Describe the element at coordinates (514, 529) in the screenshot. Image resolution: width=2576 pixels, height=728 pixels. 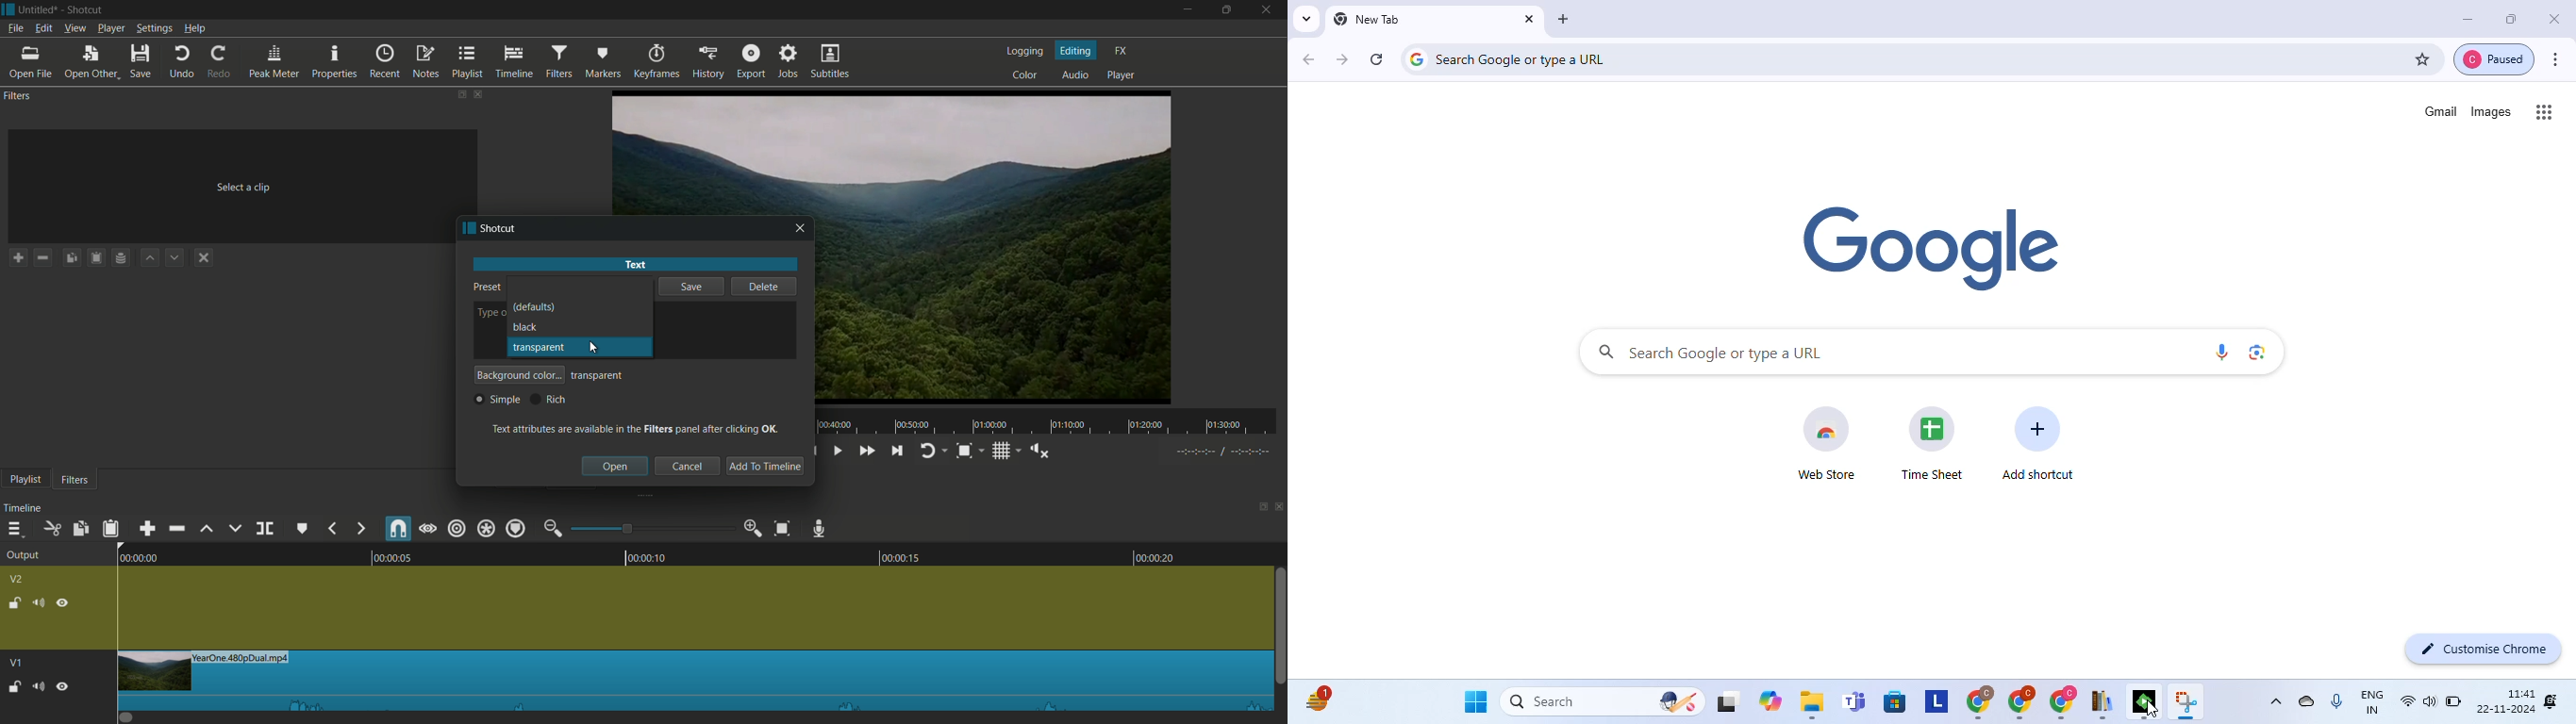
I see `ripple markers` at that location.